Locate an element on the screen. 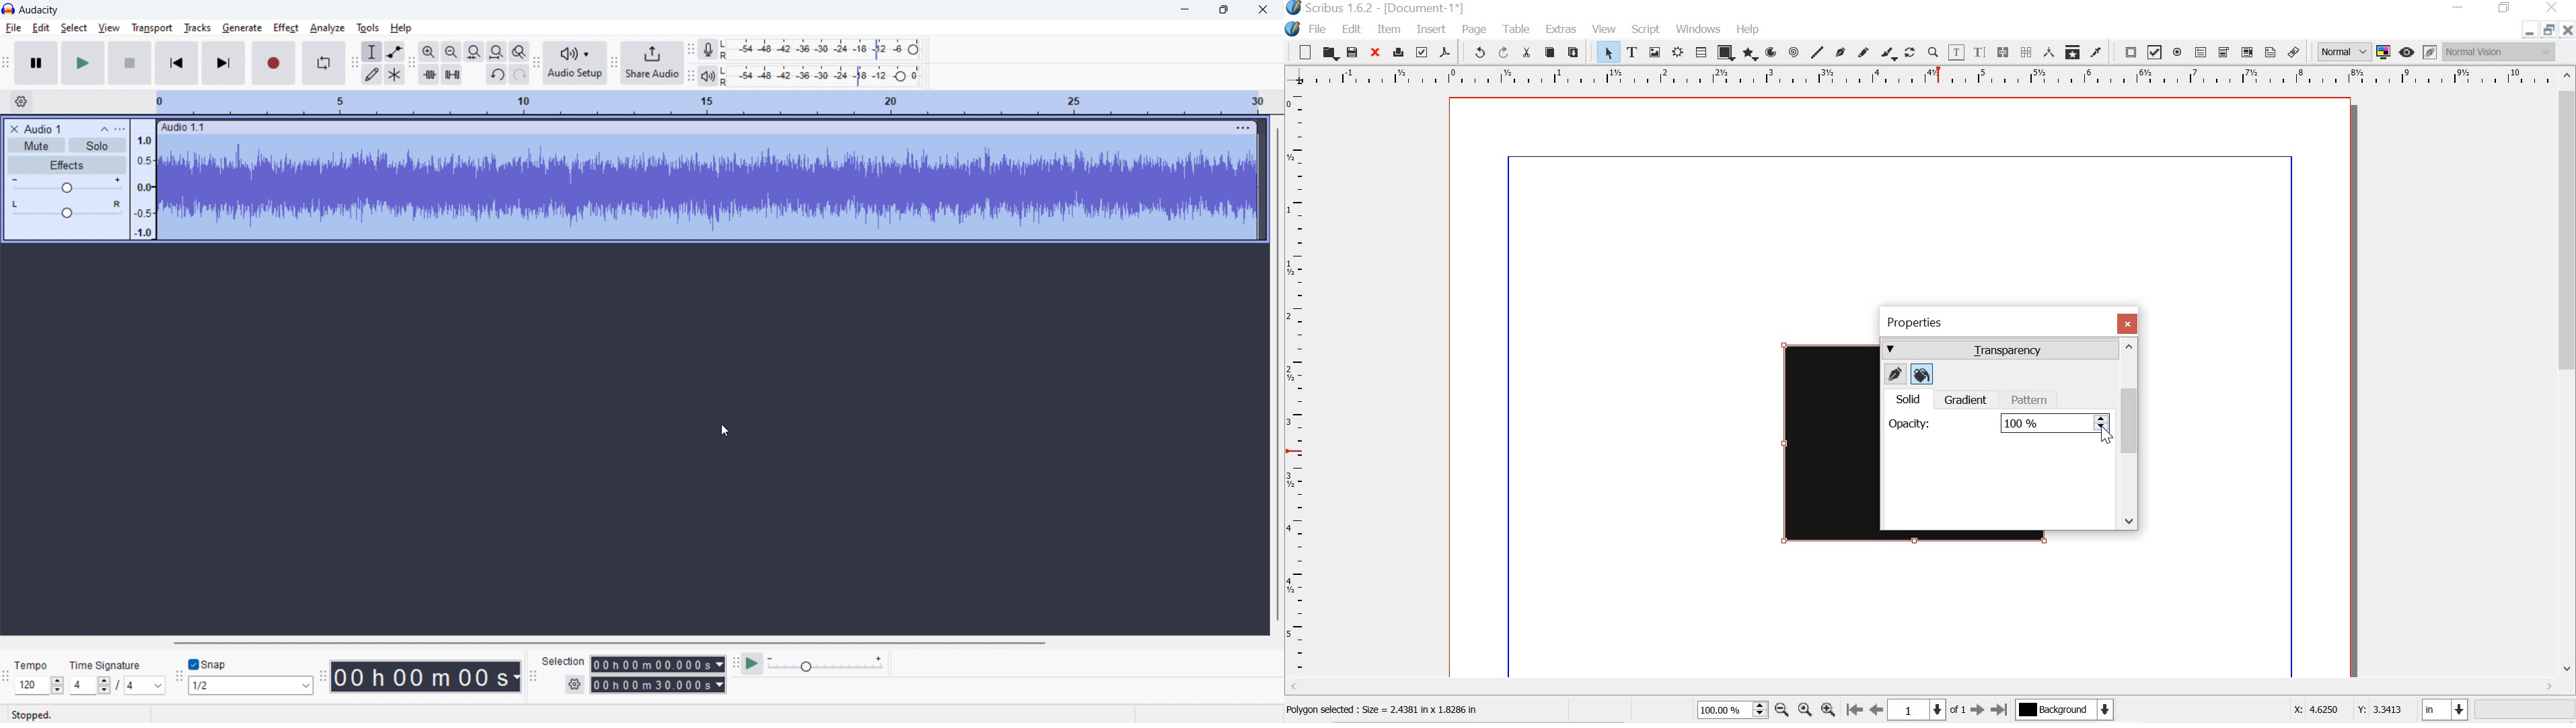 The width and height of the screenshot is (2576, 728). zoom in is located at coordinates (429, 51).